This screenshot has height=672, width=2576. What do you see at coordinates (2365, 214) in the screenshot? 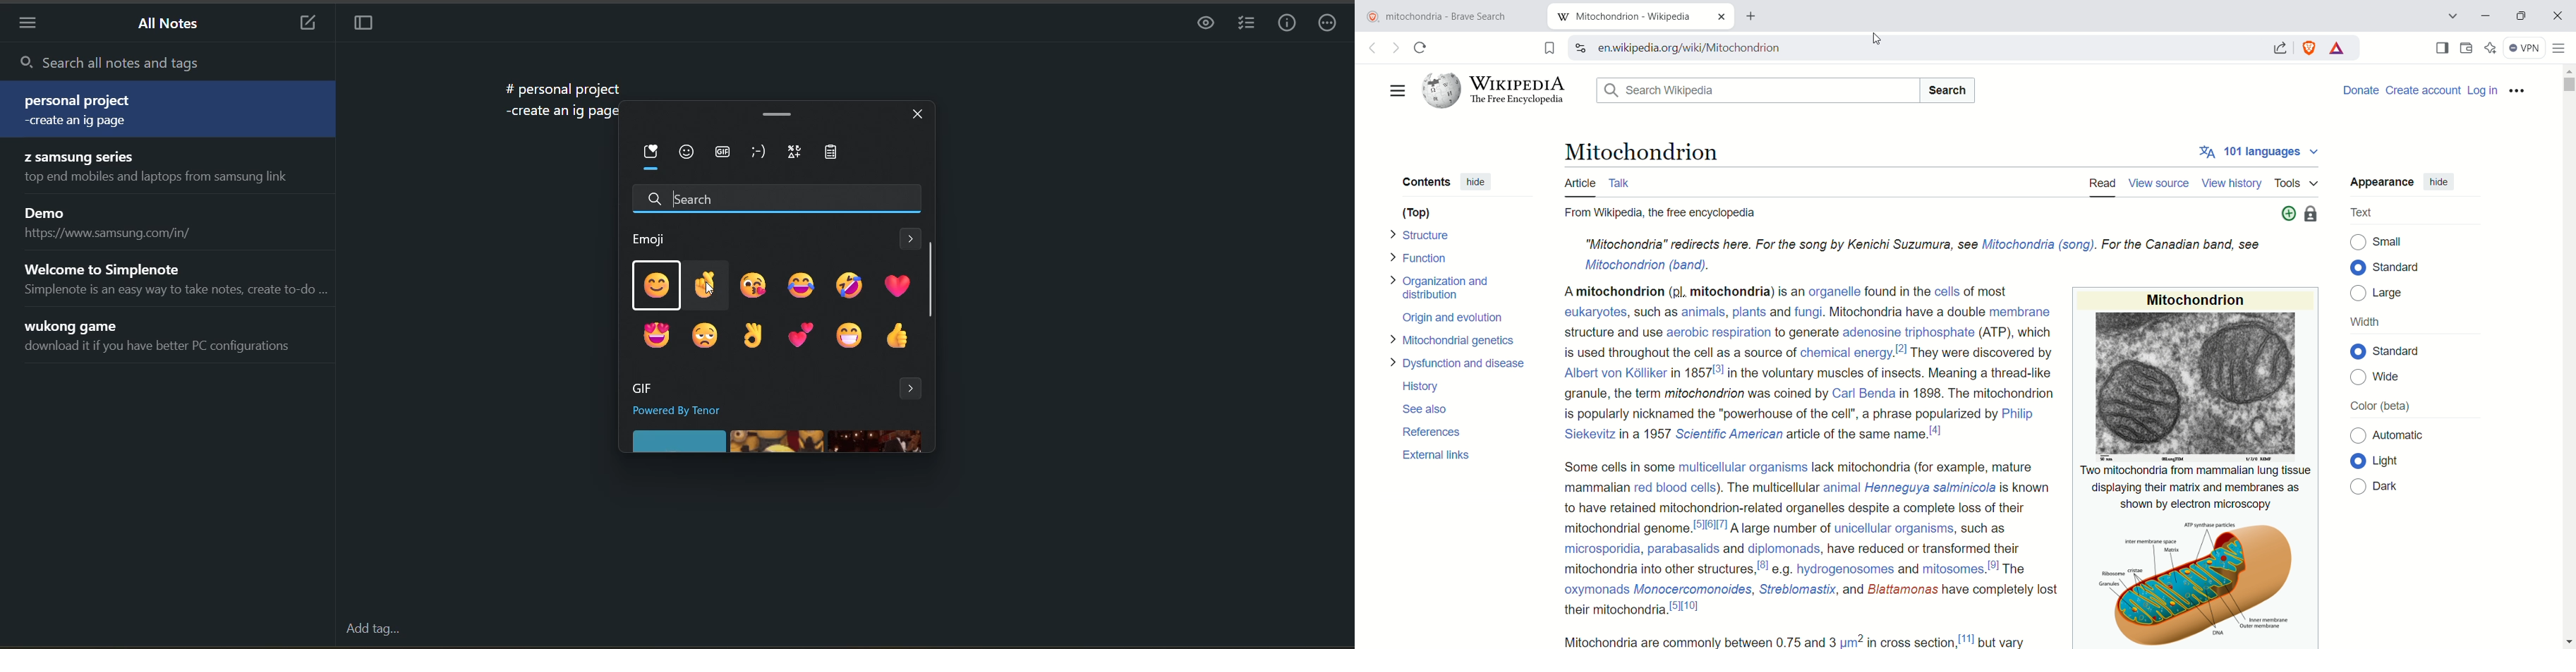
I see `Text` at bounding box center [2365, 214].